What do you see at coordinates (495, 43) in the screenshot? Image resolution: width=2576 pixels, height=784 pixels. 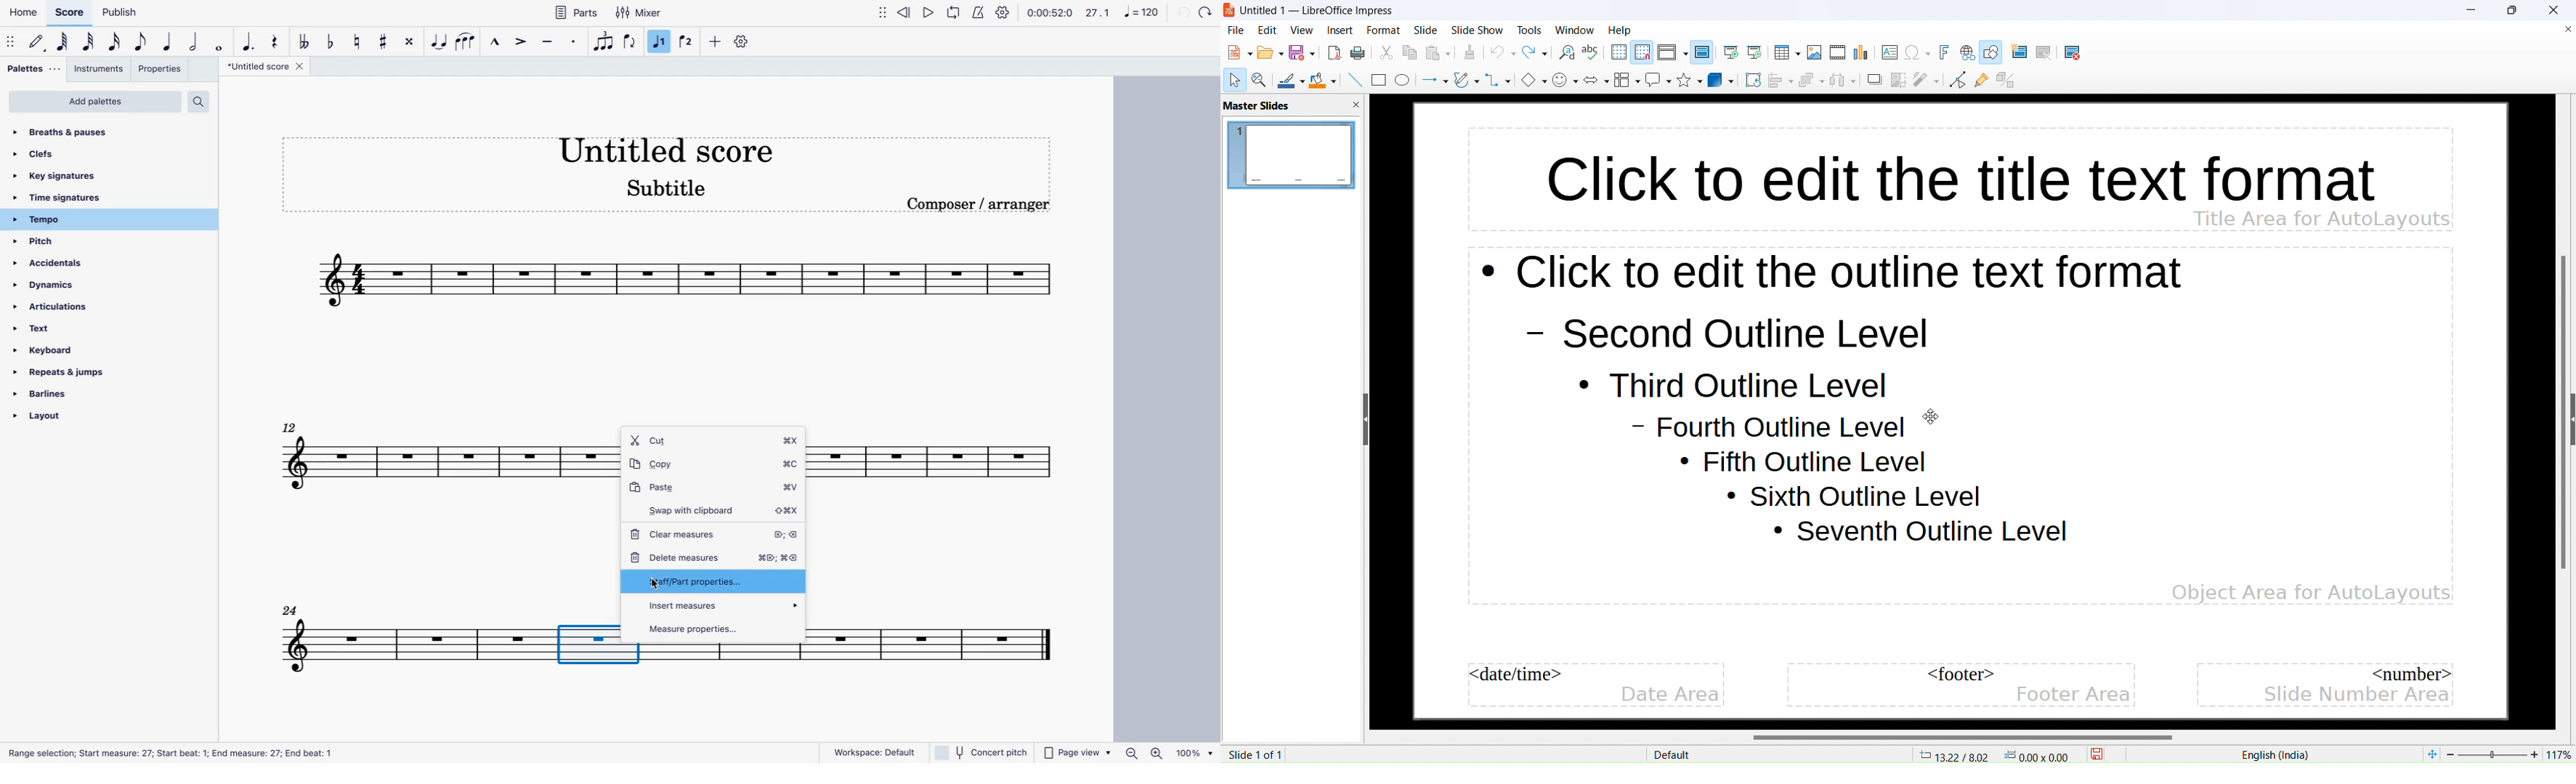 I see `marcato` at bounding box center [495, 43].